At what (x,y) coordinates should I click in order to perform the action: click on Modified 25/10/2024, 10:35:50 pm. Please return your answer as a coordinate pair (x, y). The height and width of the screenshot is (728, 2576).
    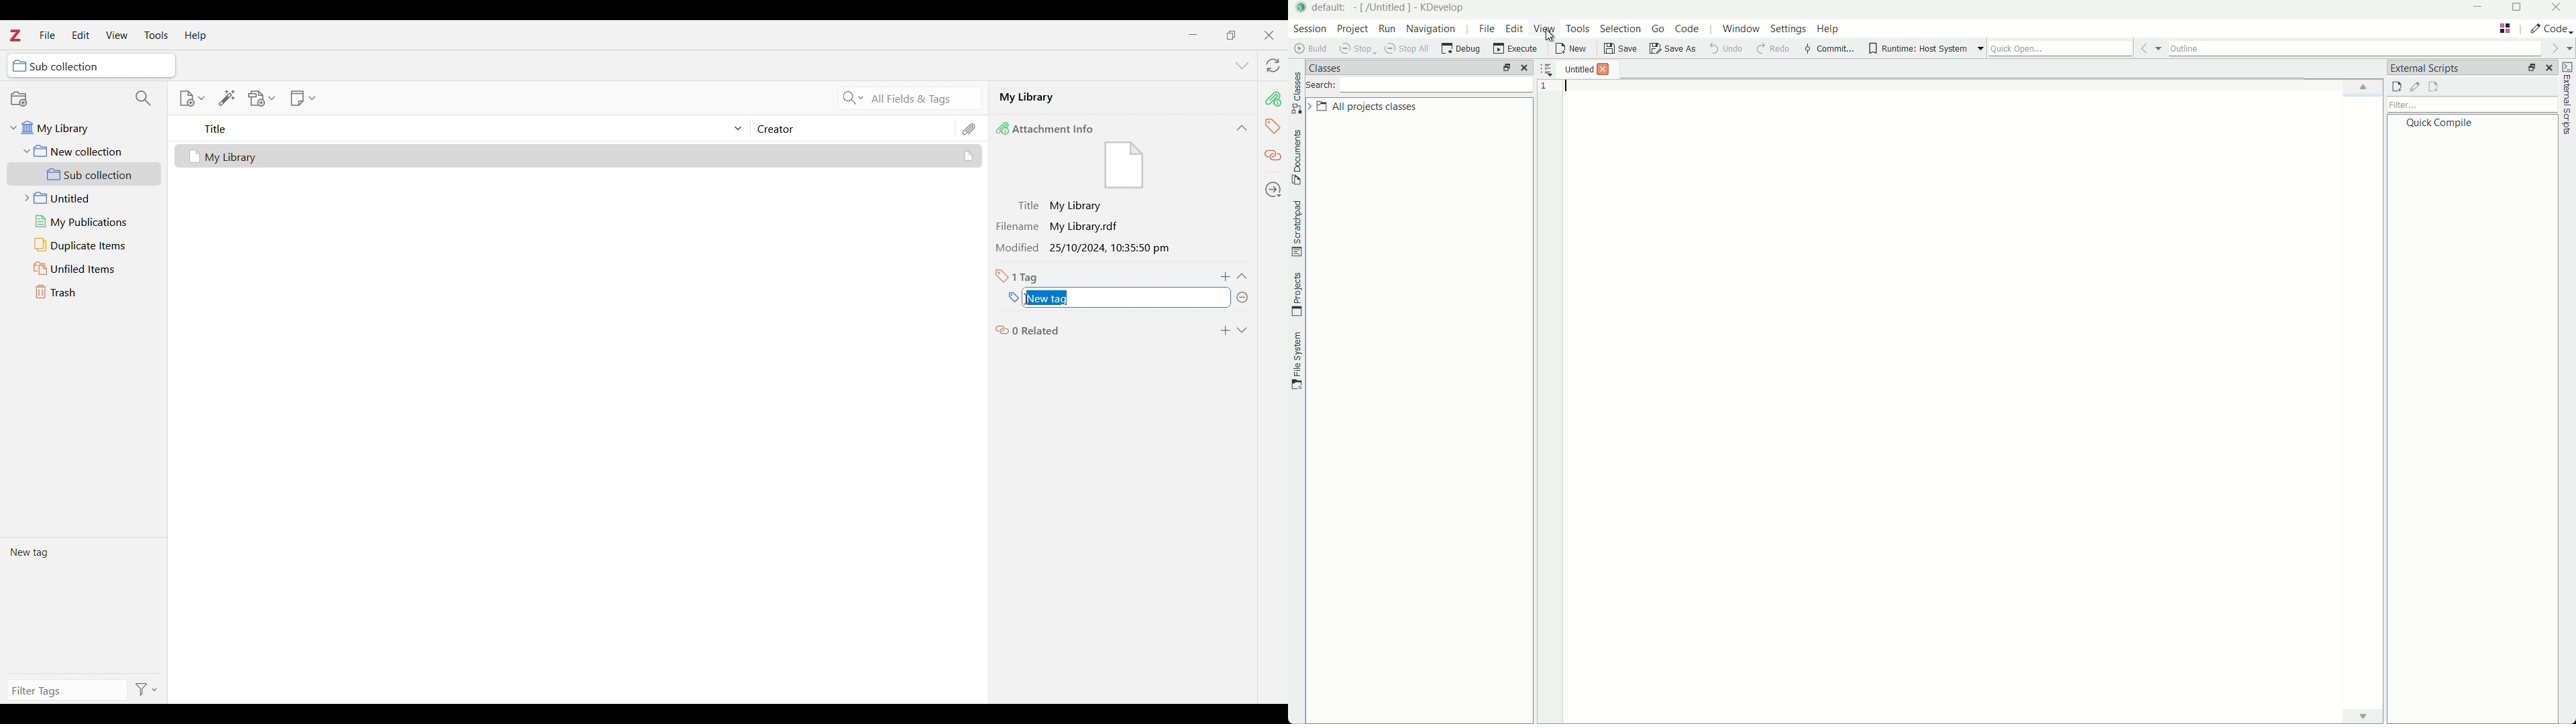
    Looking at the image, I should click on (1087, 249).